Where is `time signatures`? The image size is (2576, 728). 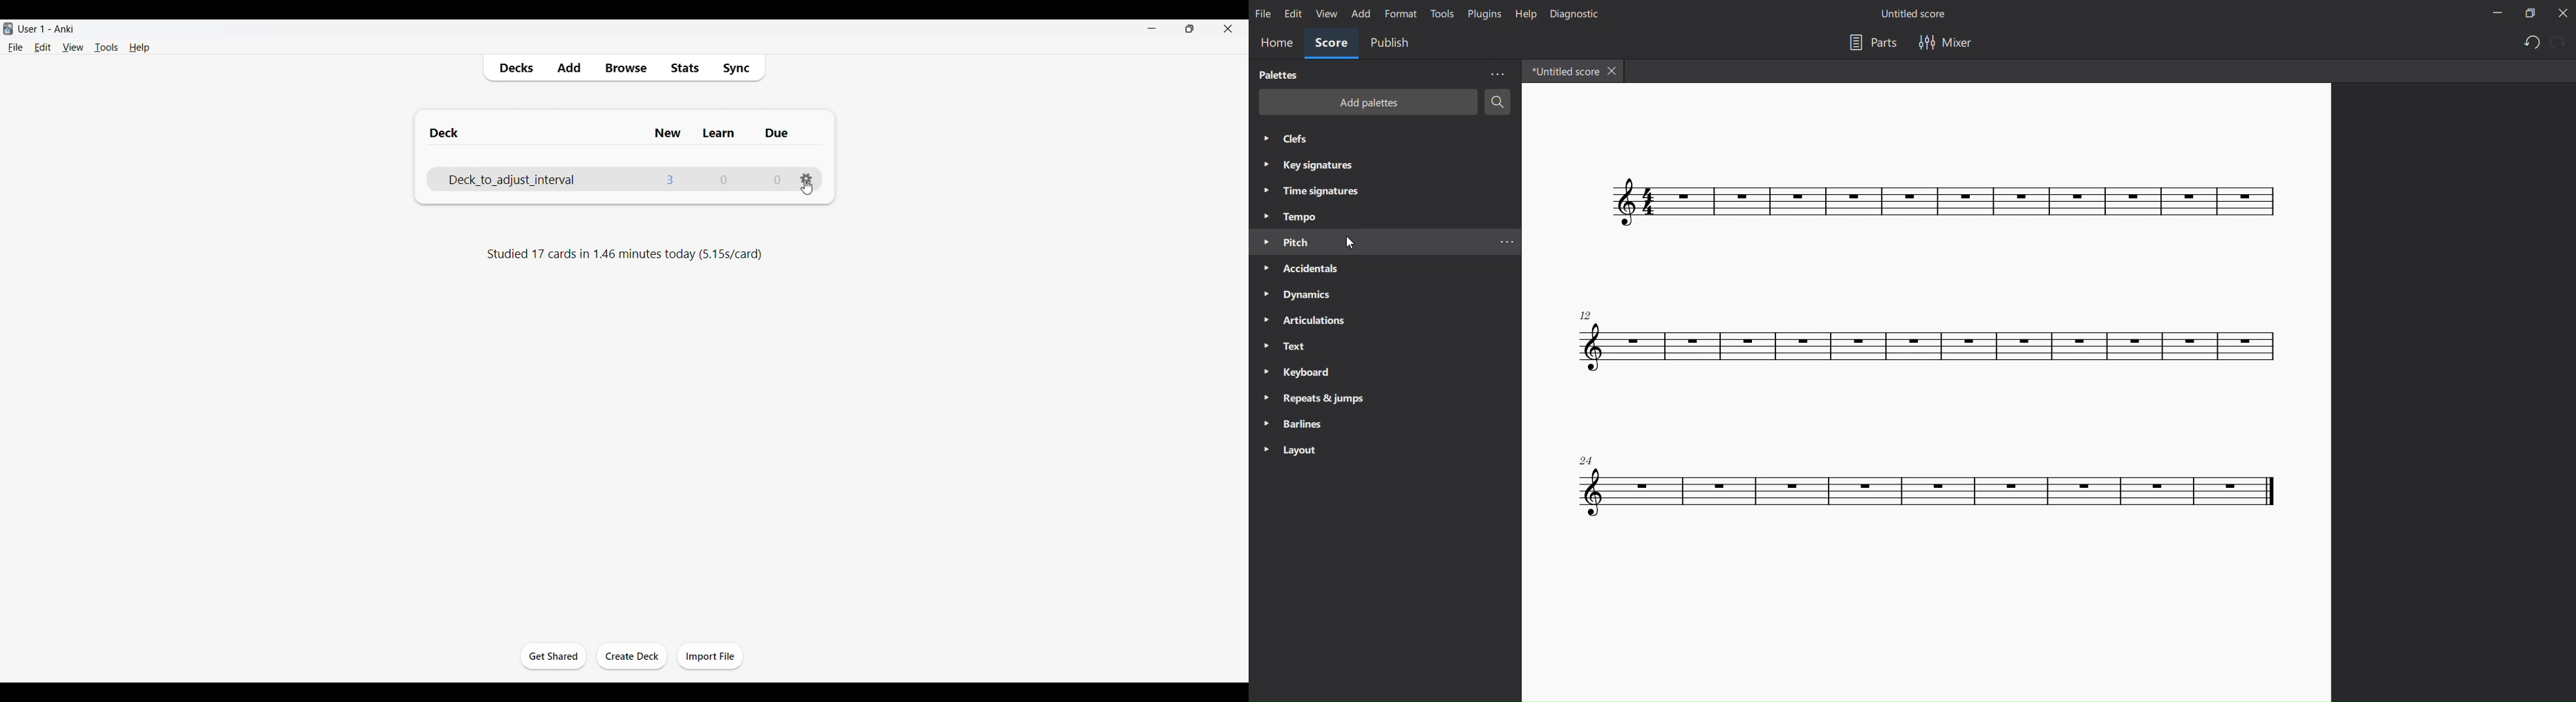 time signatures is located at coordinates (1310, 192).